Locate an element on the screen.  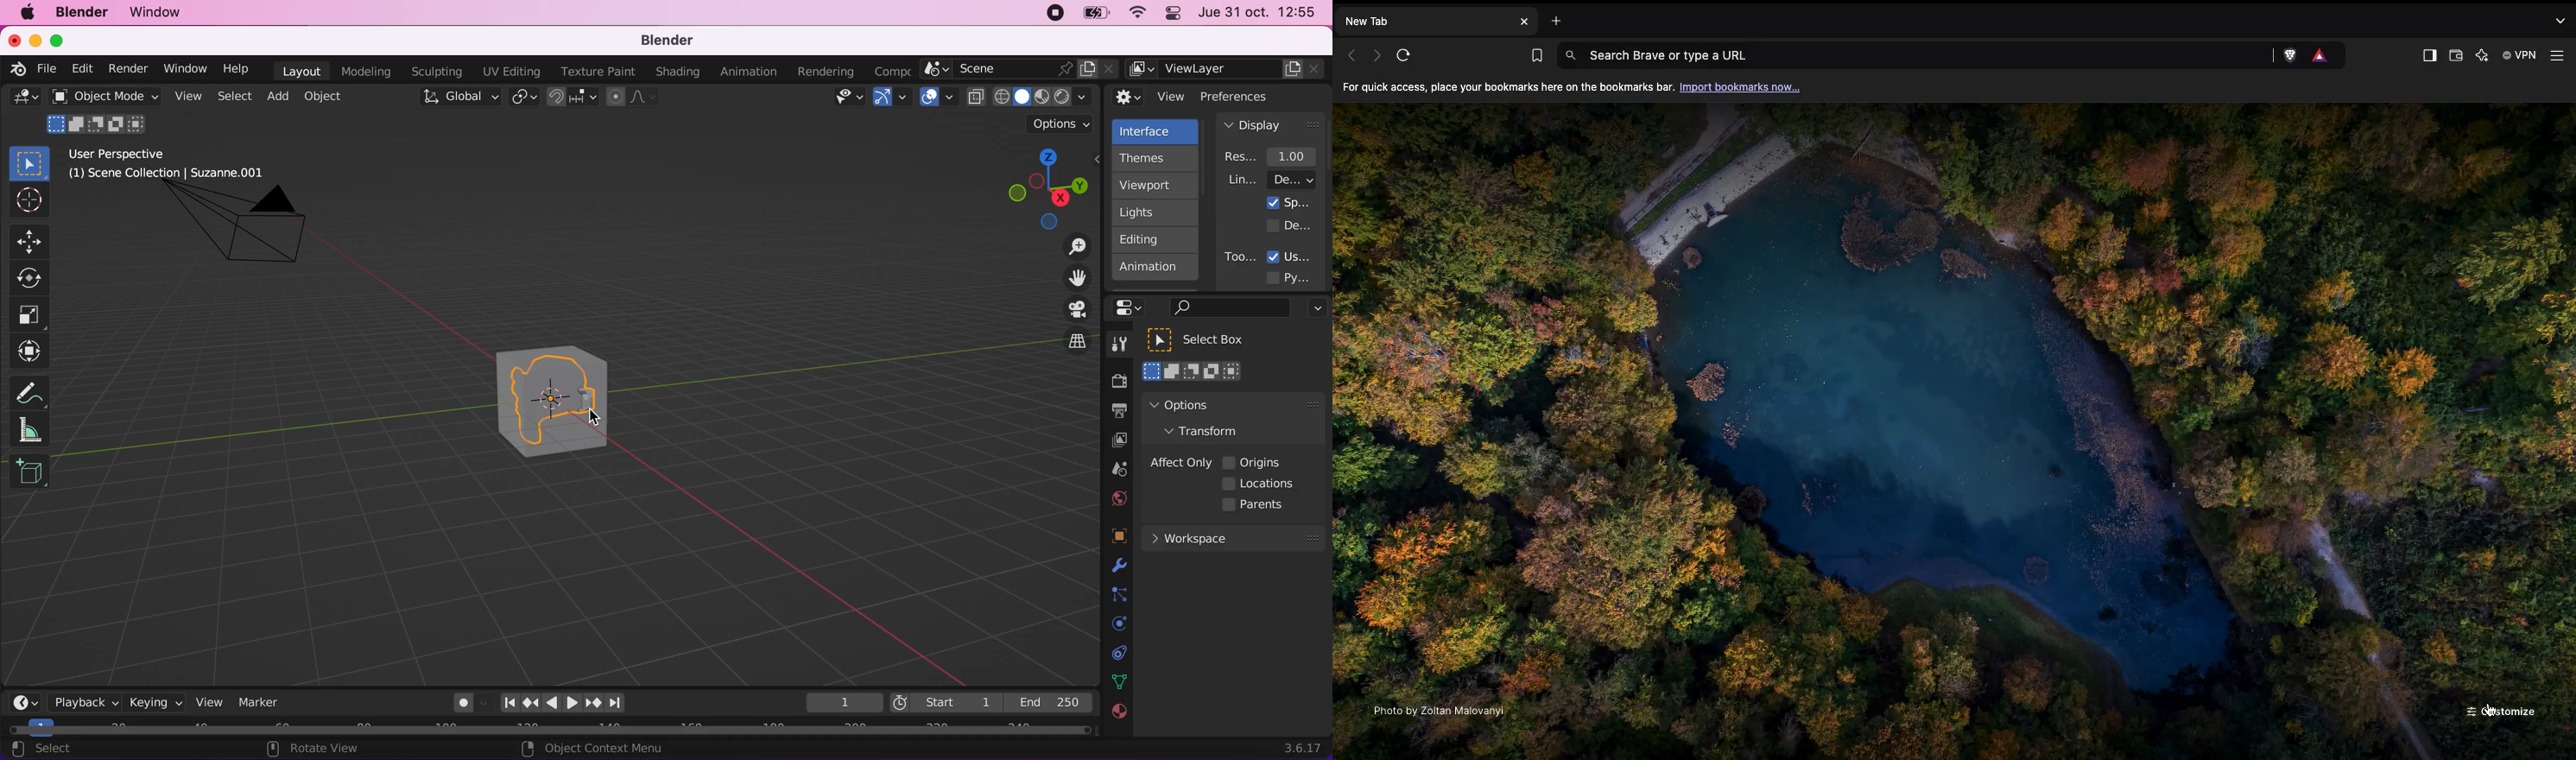
start 1 is located at coordinates (945, 702).